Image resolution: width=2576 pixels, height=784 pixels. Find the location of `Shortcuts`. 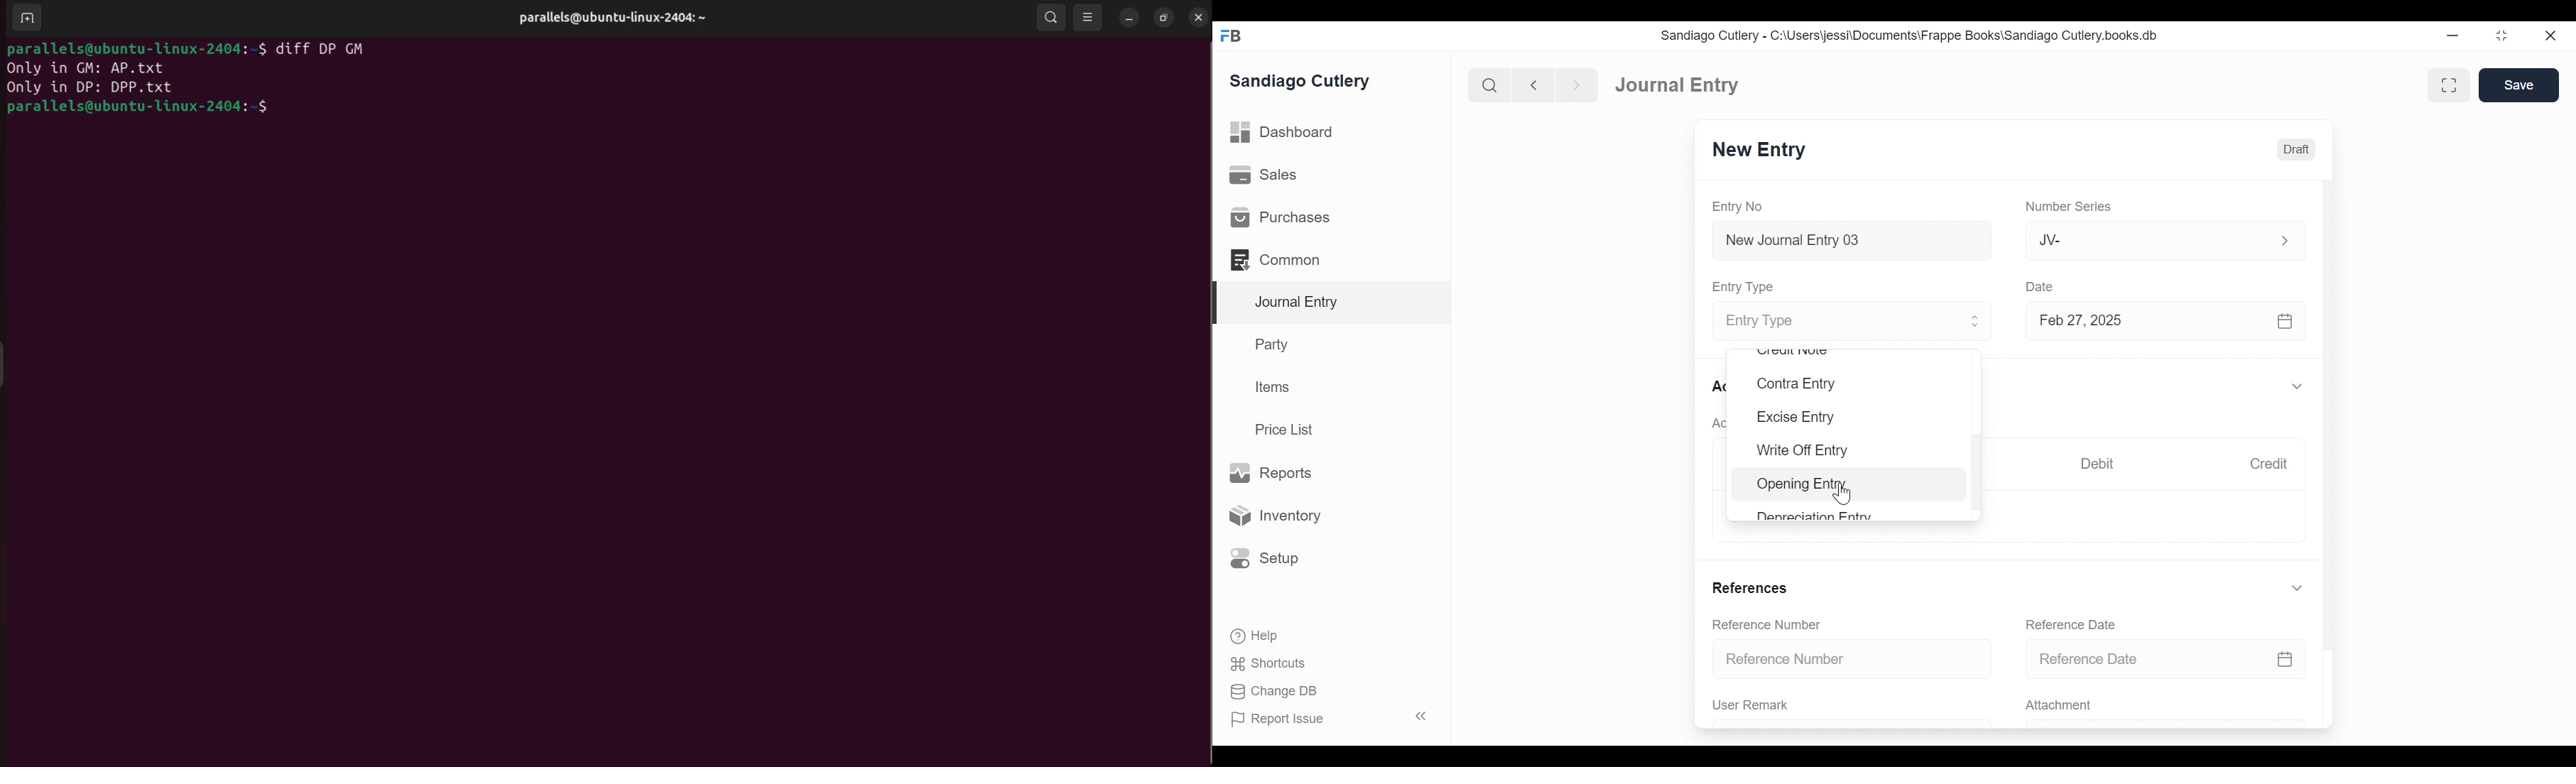

Shortcuts is located at coordinates (1270, 665).